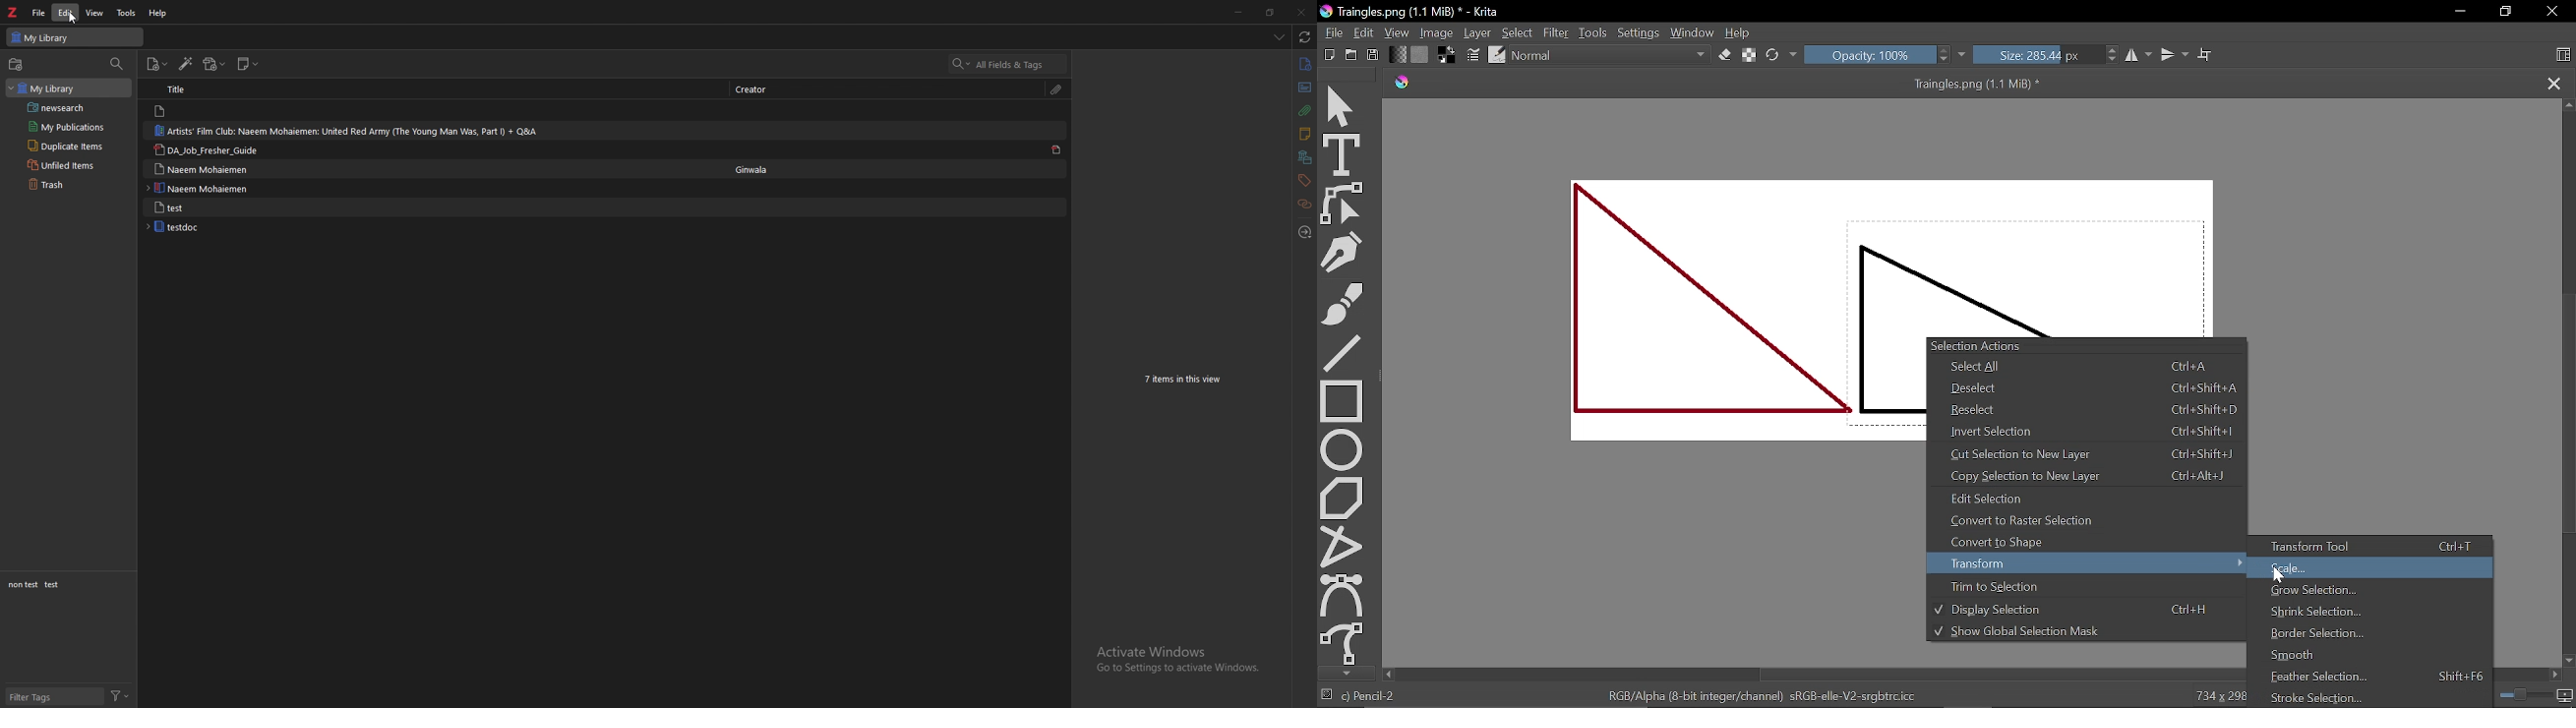 The image size is (2576, 728). Describe the element at coordinates (757, 170) in the screenshot. I see `Ginwala` at that location.